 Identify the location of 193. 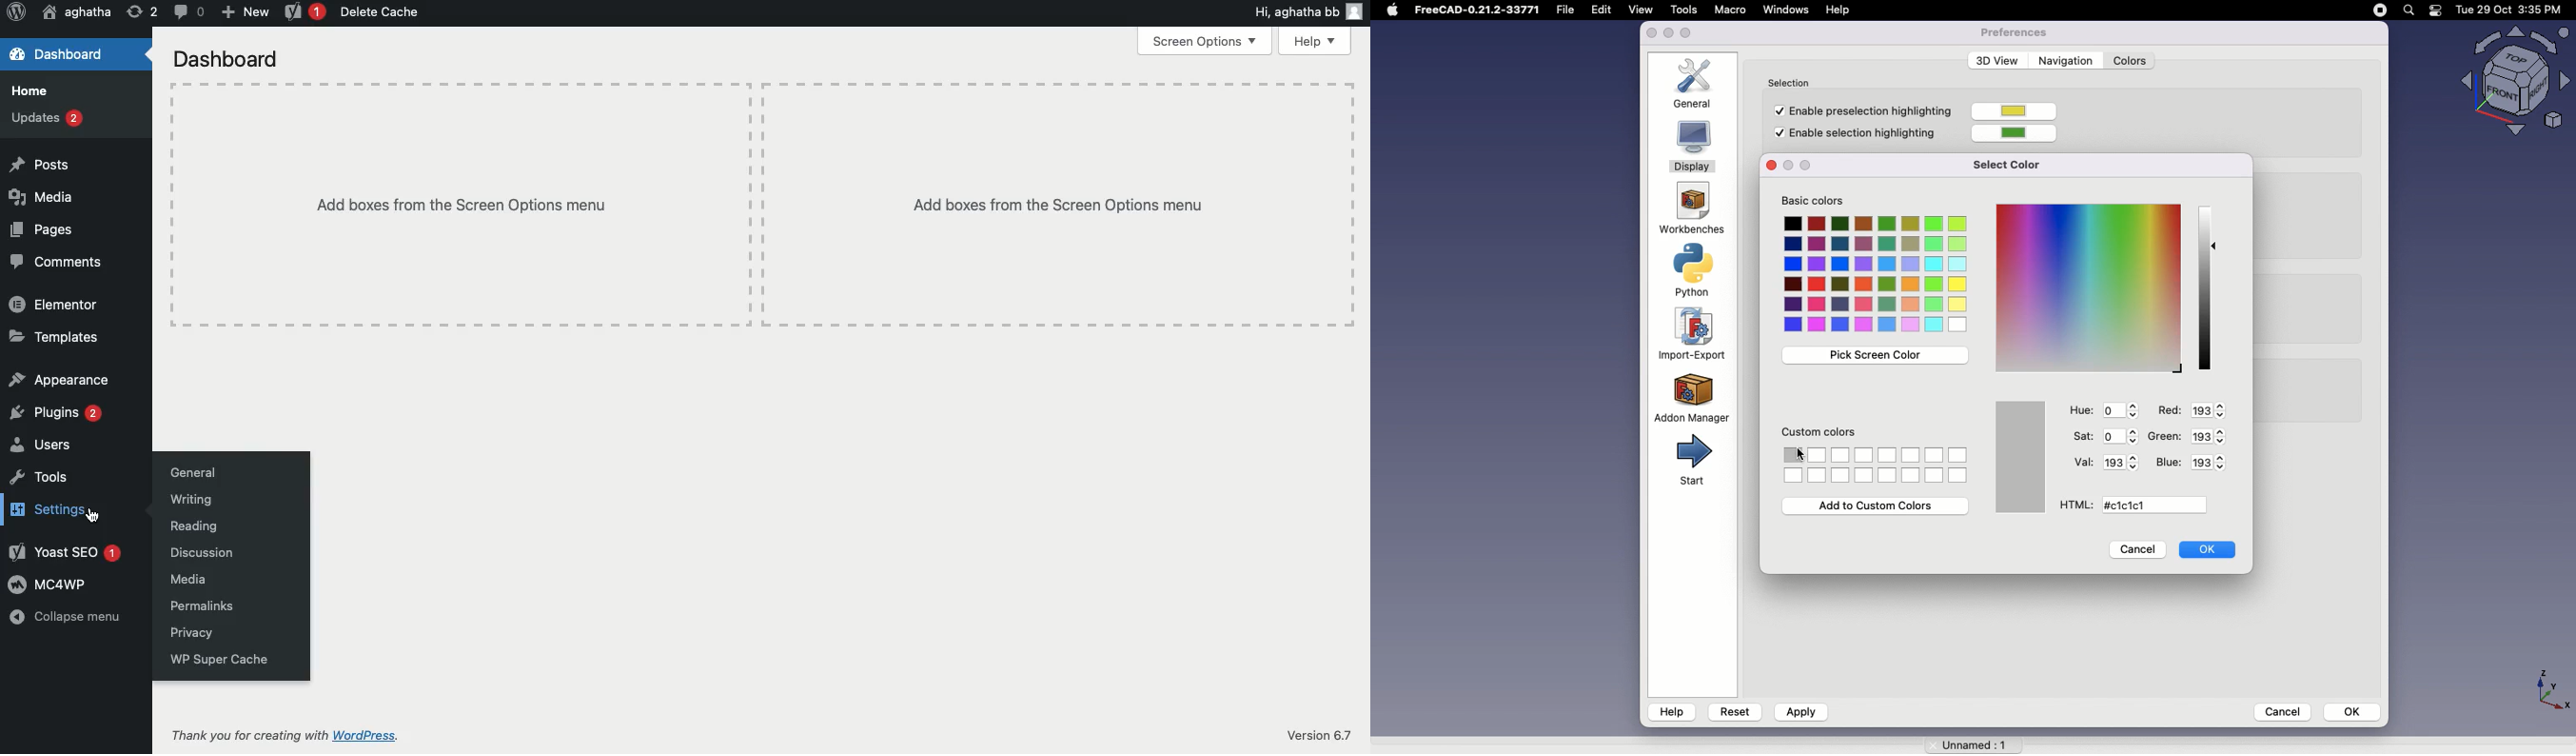
(2214, 462).